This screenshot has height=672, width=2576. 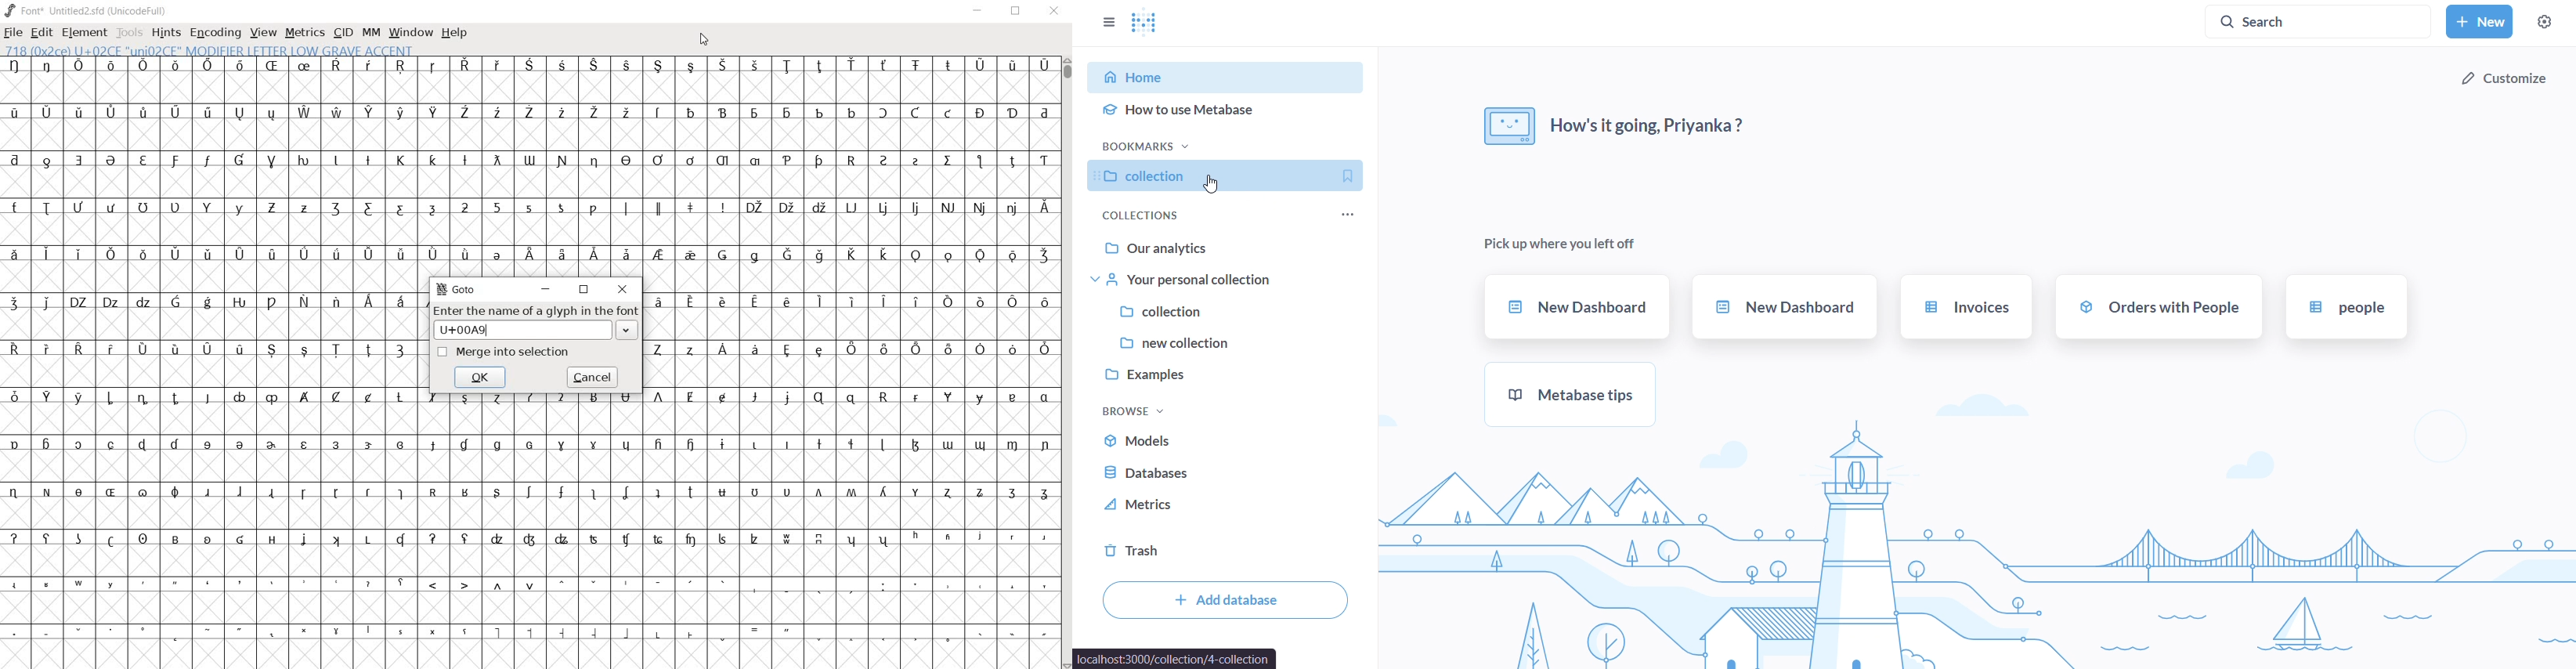 I want to click on view, so click(x=263, y=34).